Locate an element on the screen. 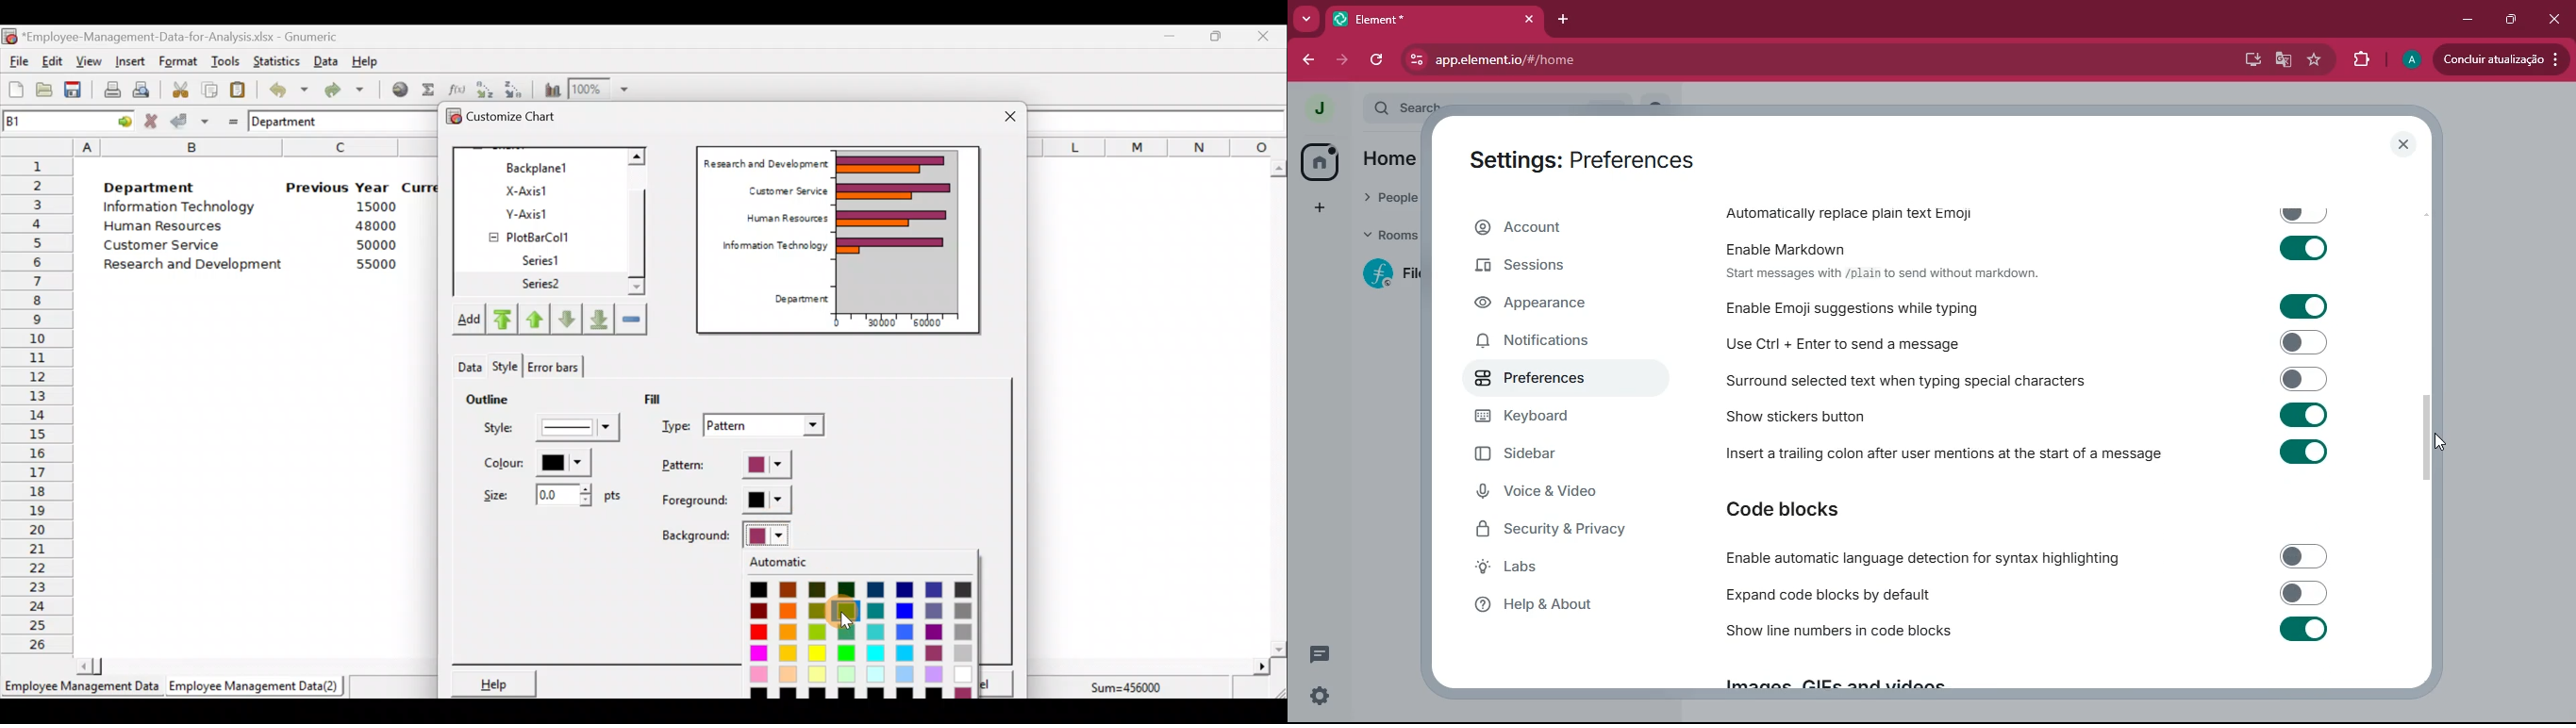 The height and width of the screenshot is (728, 2576). Sum=456000 is located at coordinates (1134, 690).